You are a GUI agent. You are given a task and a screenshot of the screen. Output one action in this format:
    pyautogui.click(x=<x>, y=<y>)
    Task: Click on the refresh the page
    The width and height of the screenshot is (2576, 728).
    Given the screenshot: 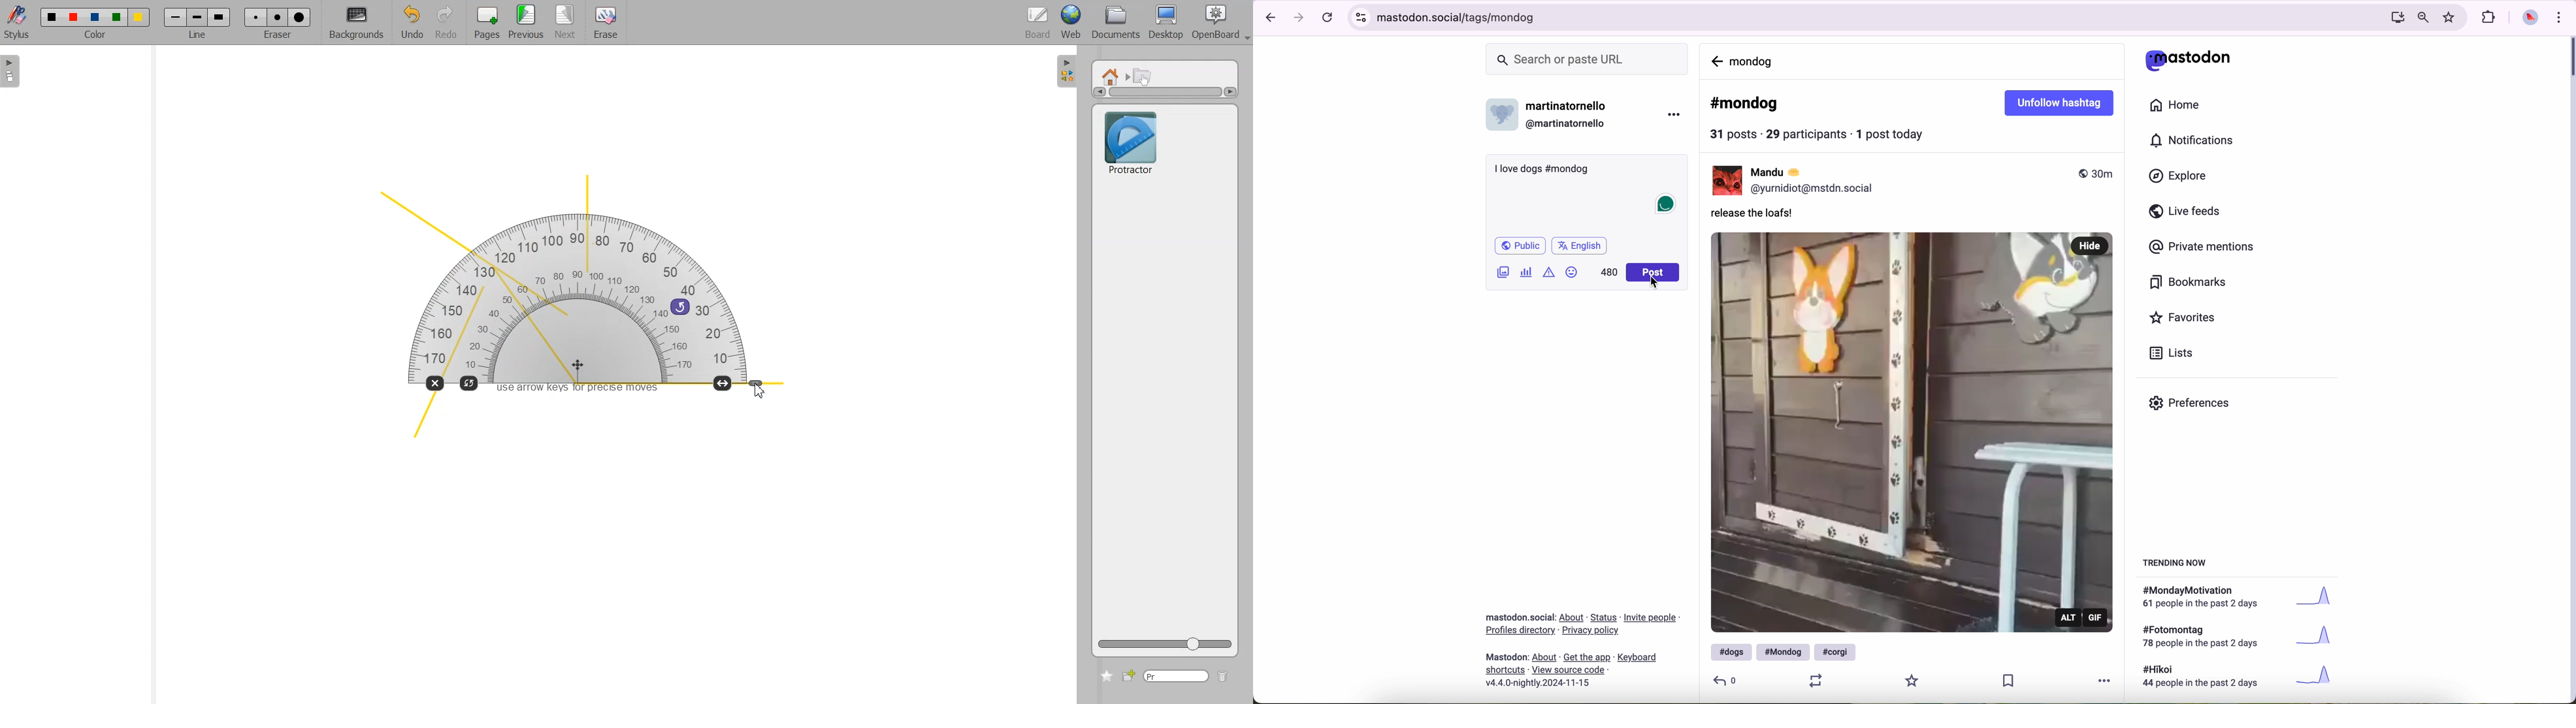 What is the action you would take?
    pyautogui.click(x=1327, y=19)
    